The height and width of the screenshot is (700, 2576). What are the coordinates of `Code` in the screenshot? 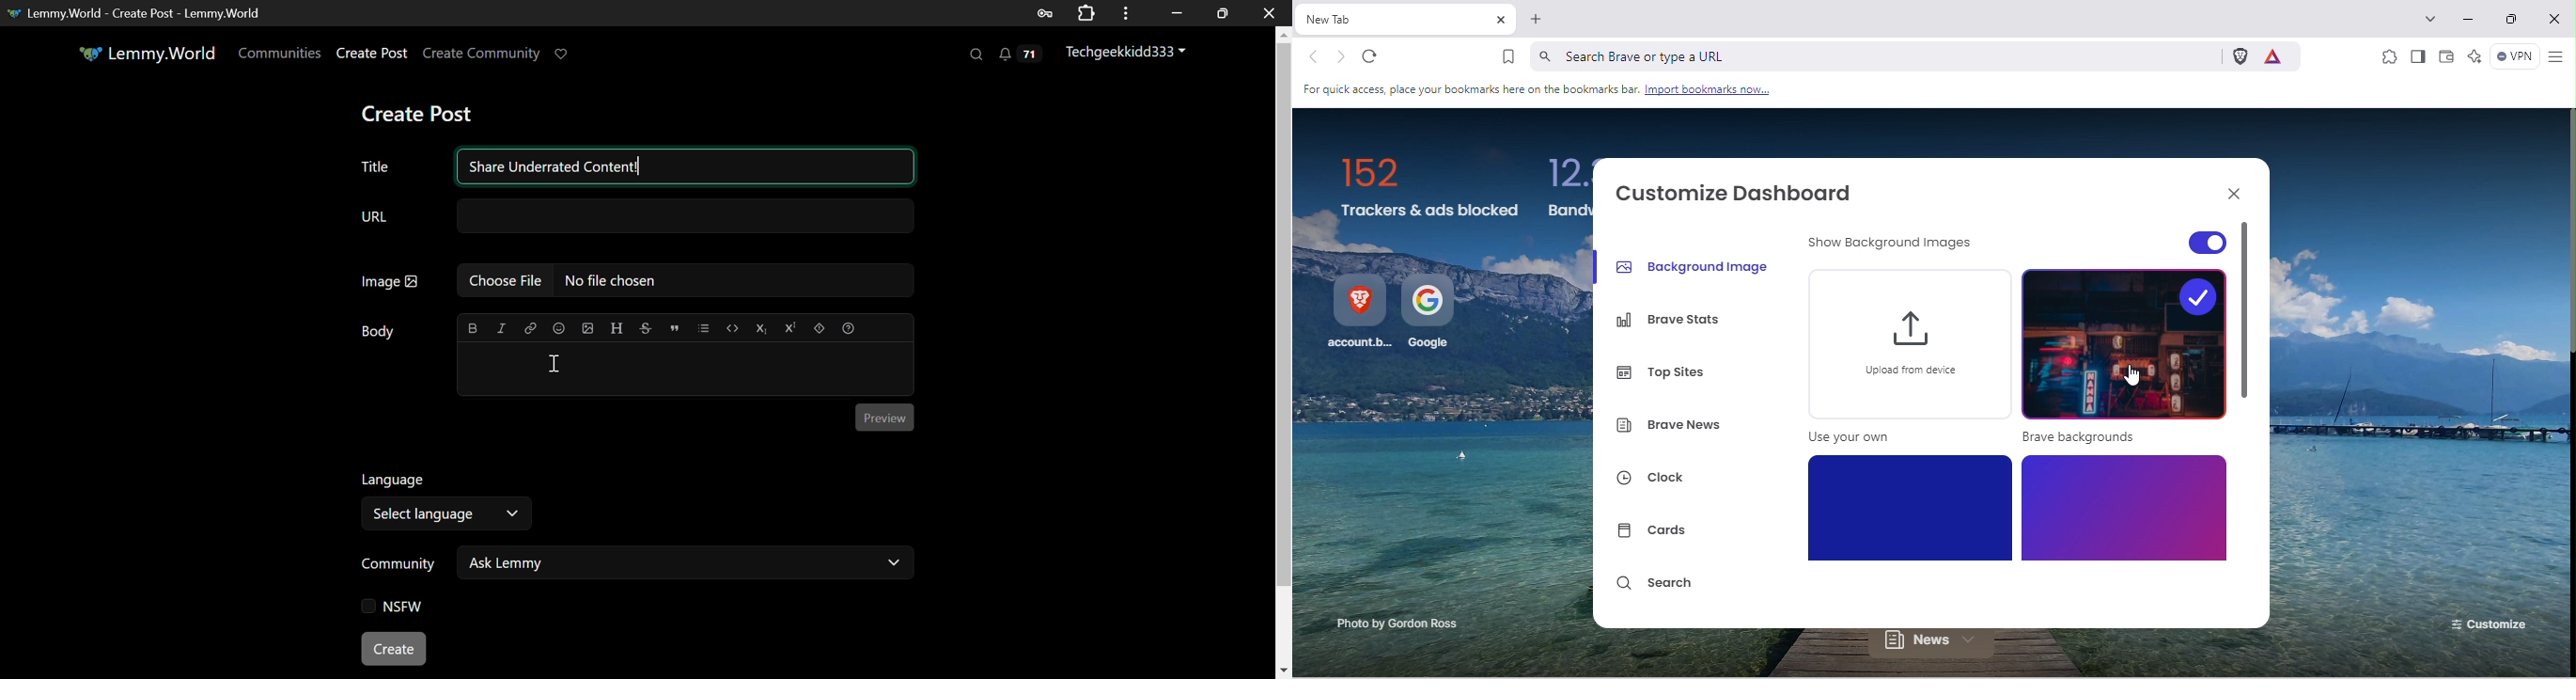 It's located at (732, 329).